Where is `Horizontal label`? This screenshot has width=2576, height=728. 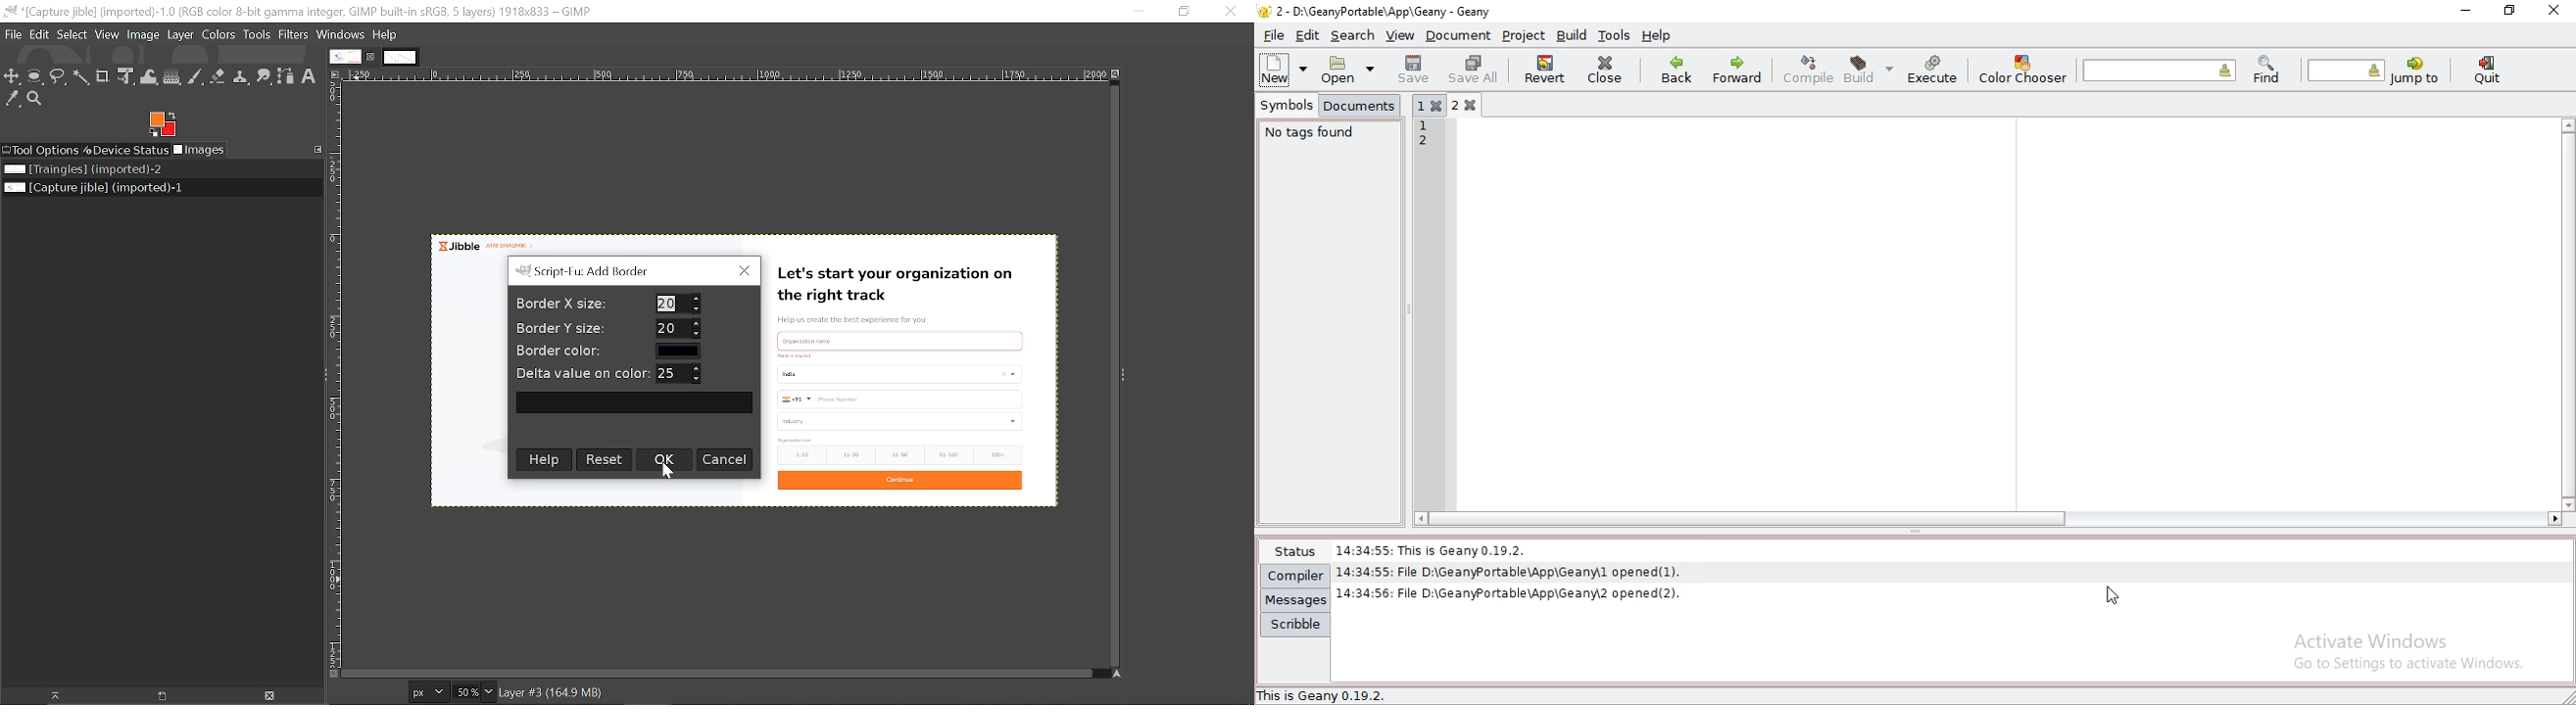 Horizontal label is located at coordinates (727, 75).